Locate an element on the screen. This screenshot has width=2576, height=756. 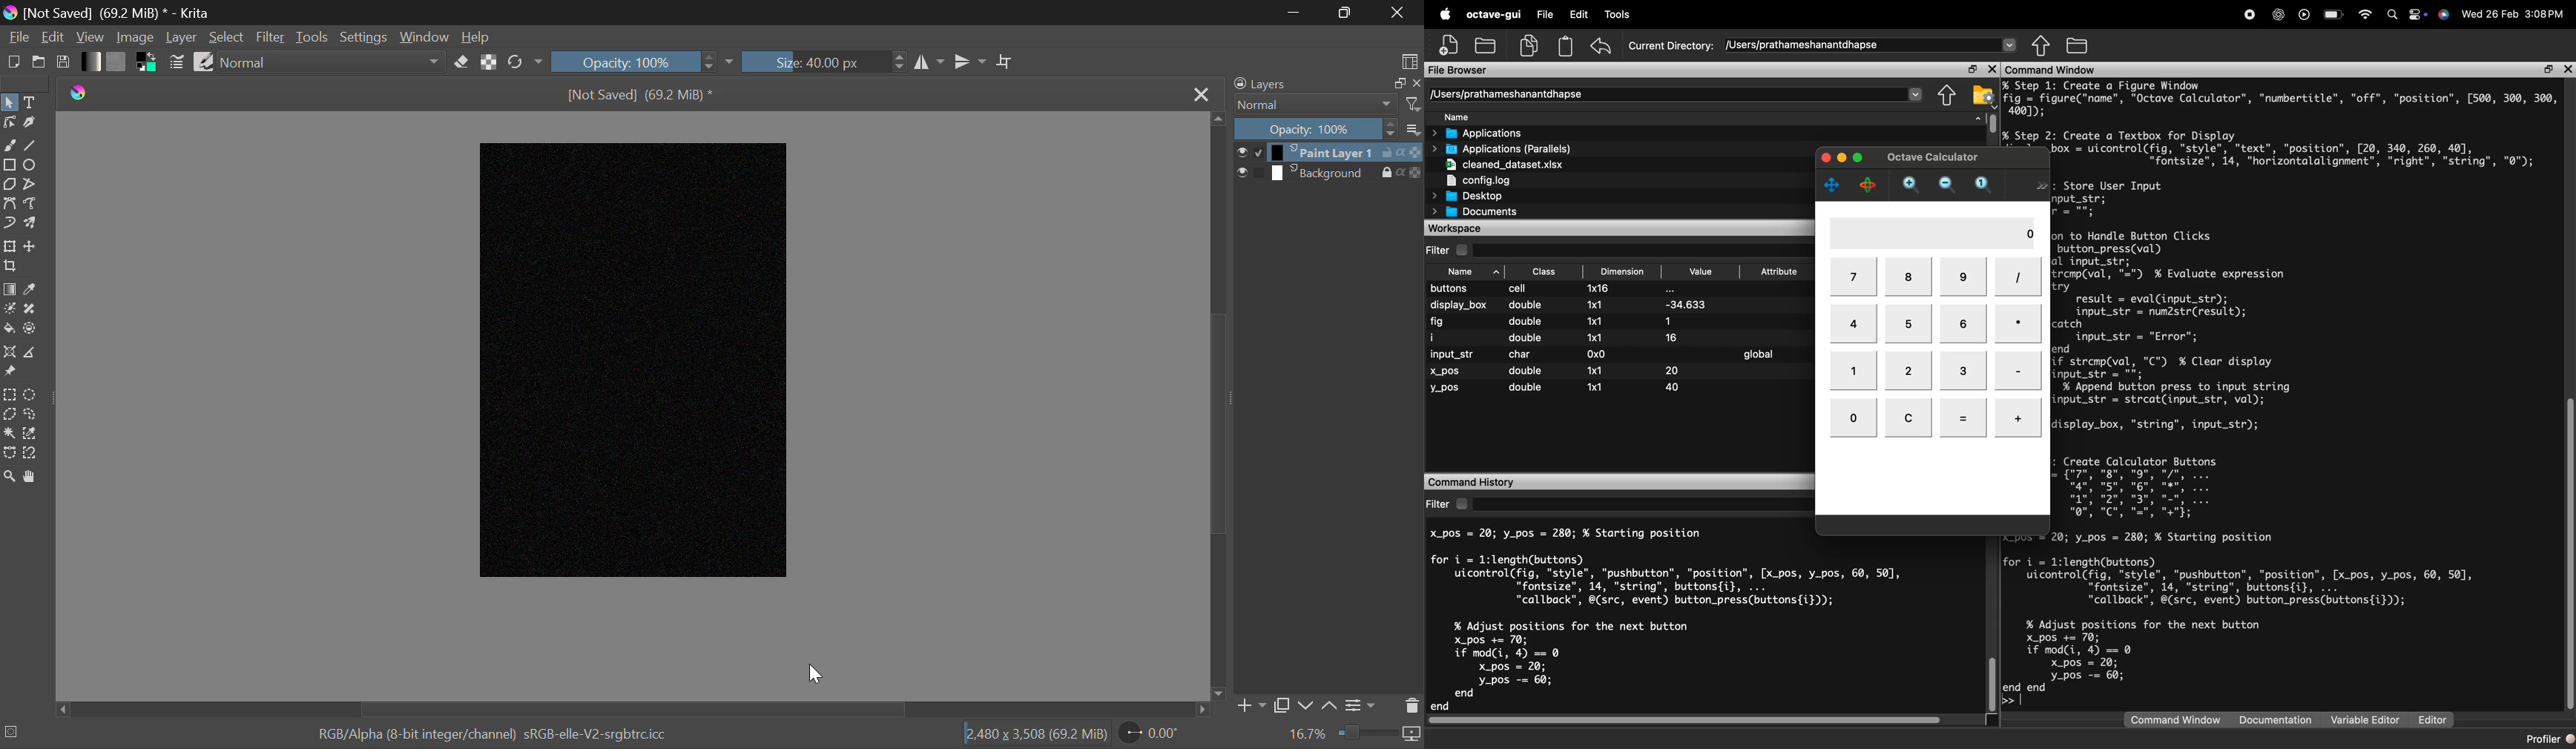
Polyline is located at coordinates (32, 184).